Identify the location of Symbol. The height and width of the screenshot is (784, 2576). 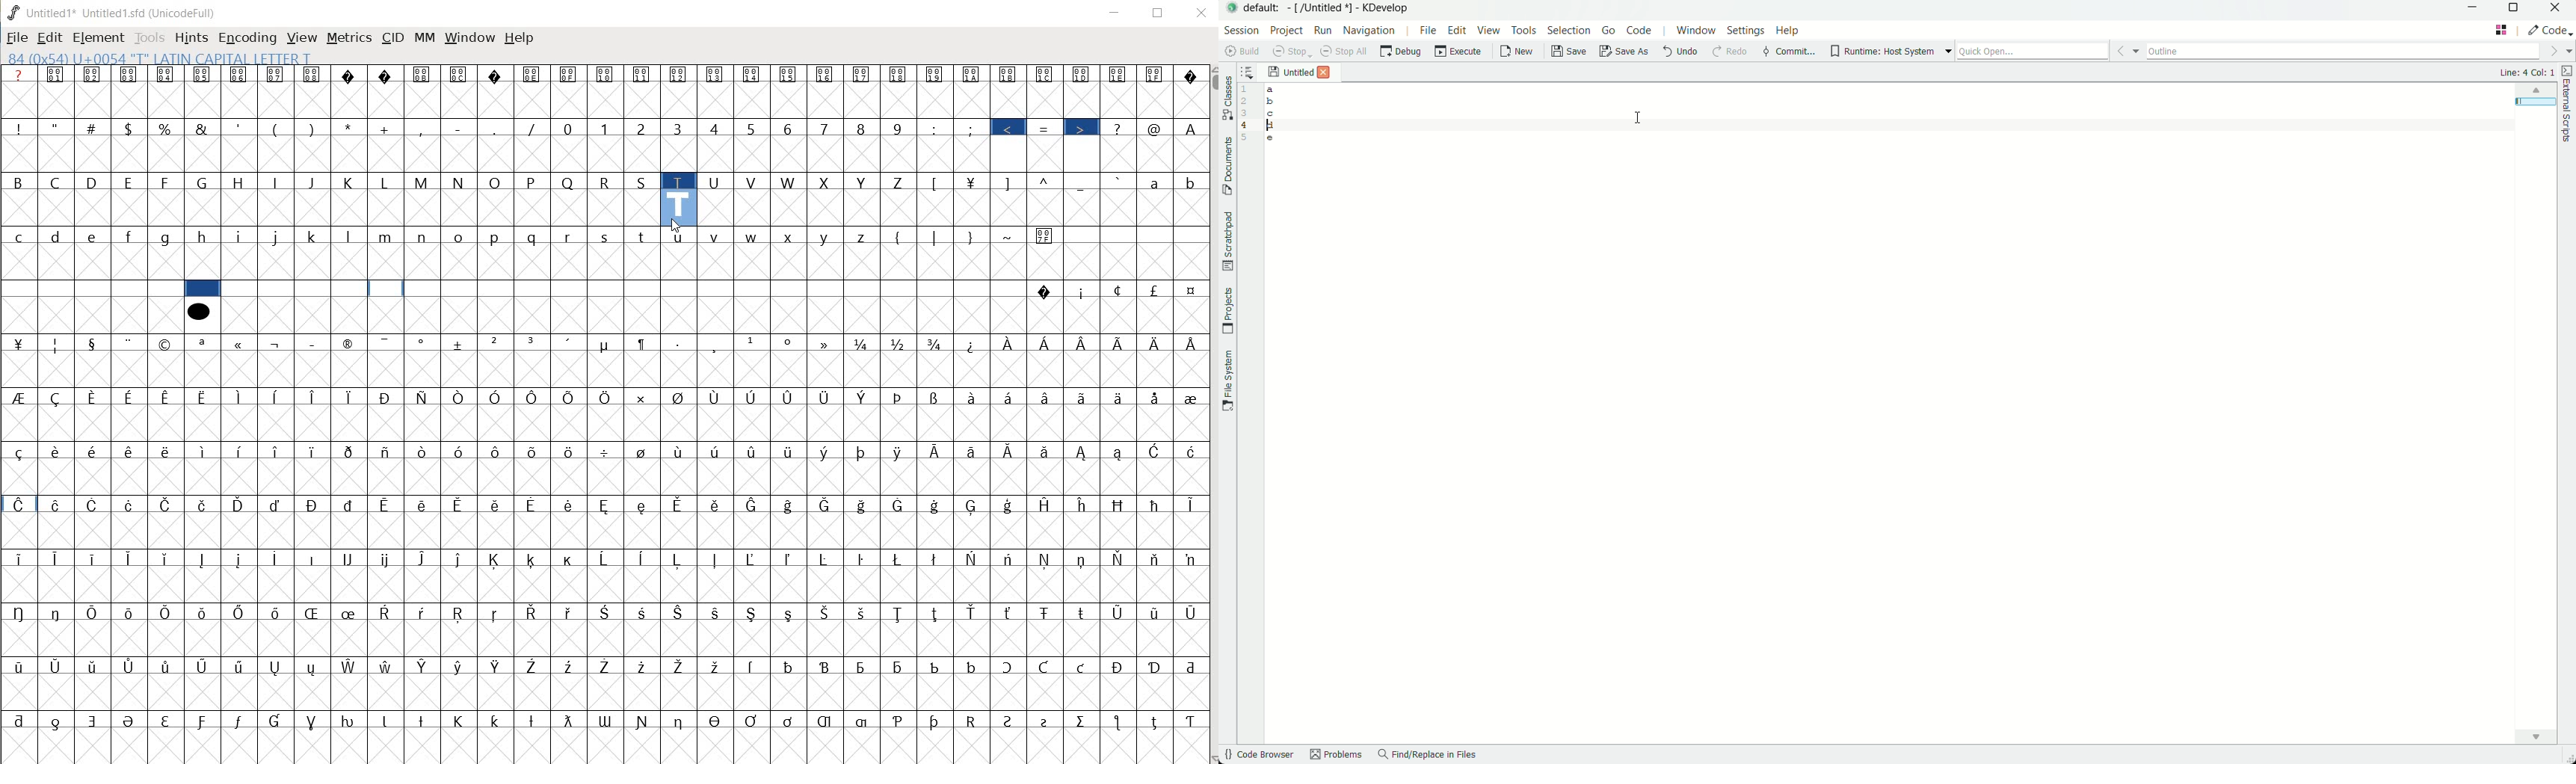
(607, 559).